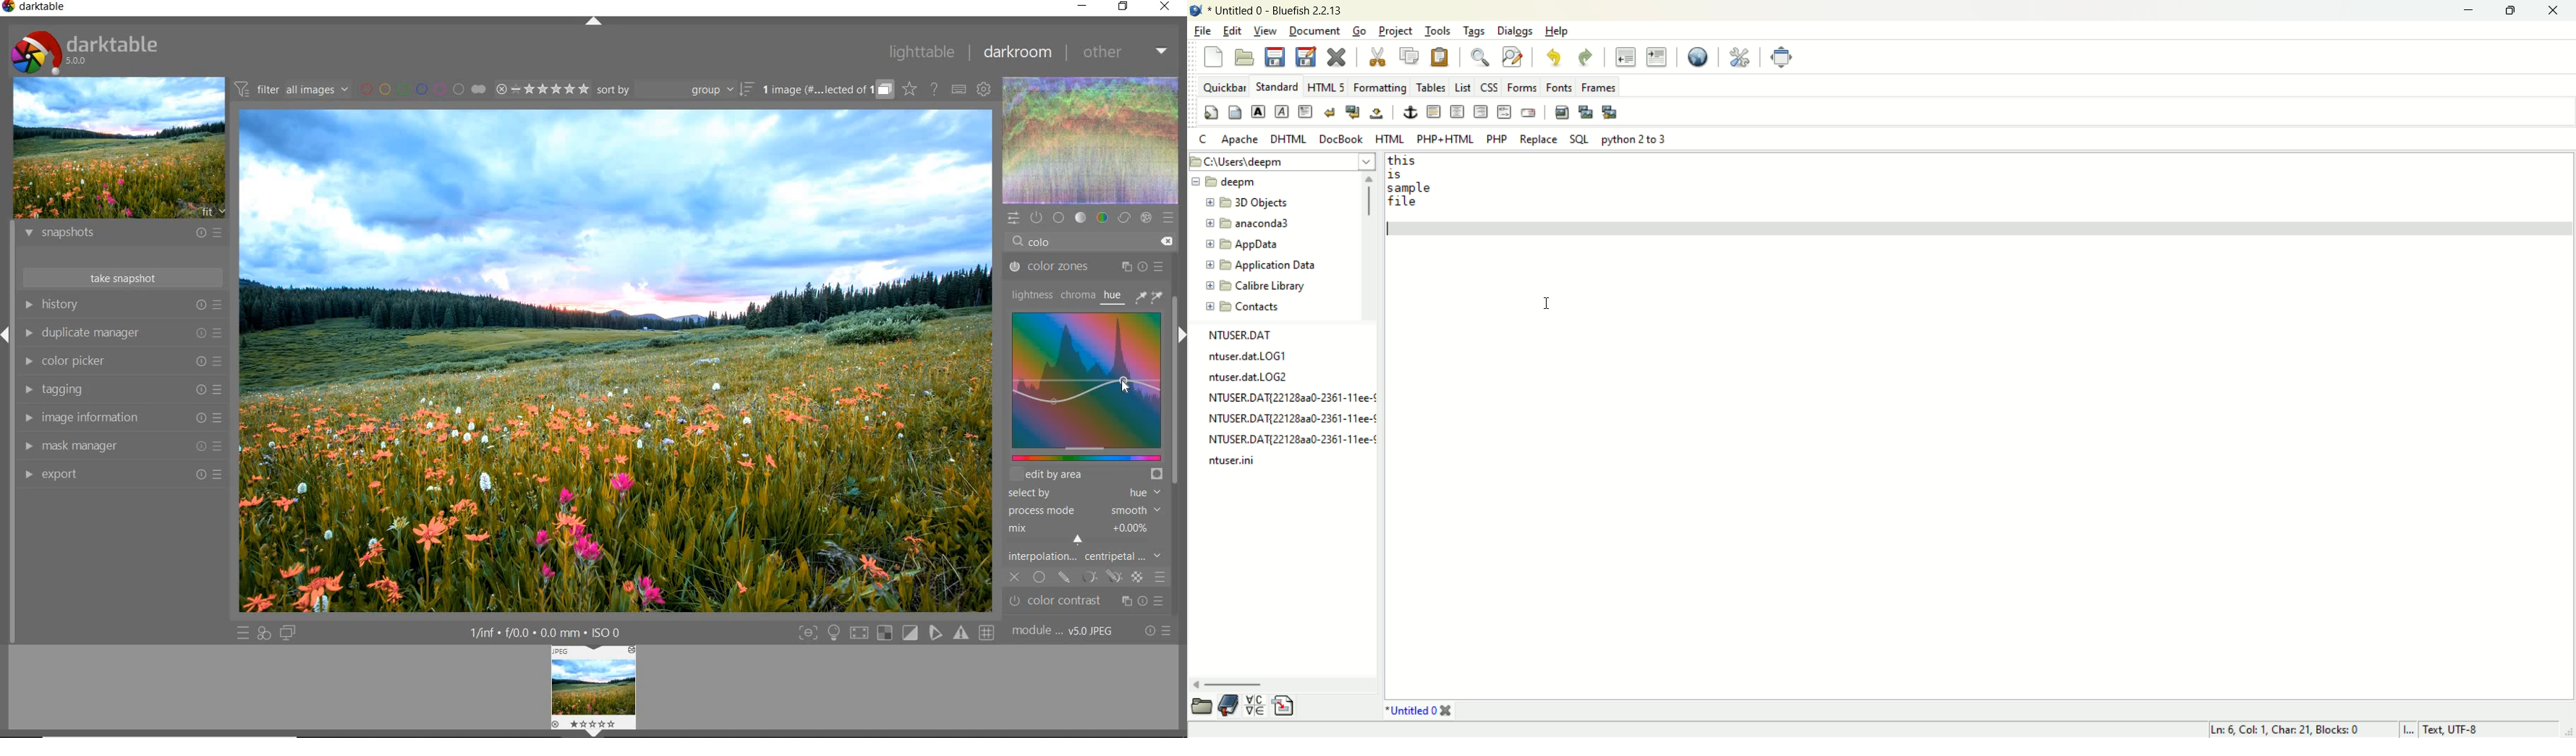 This screenshot has height=756, width=2576. I want to click on vertical scroll bar, so click(1368, 244).